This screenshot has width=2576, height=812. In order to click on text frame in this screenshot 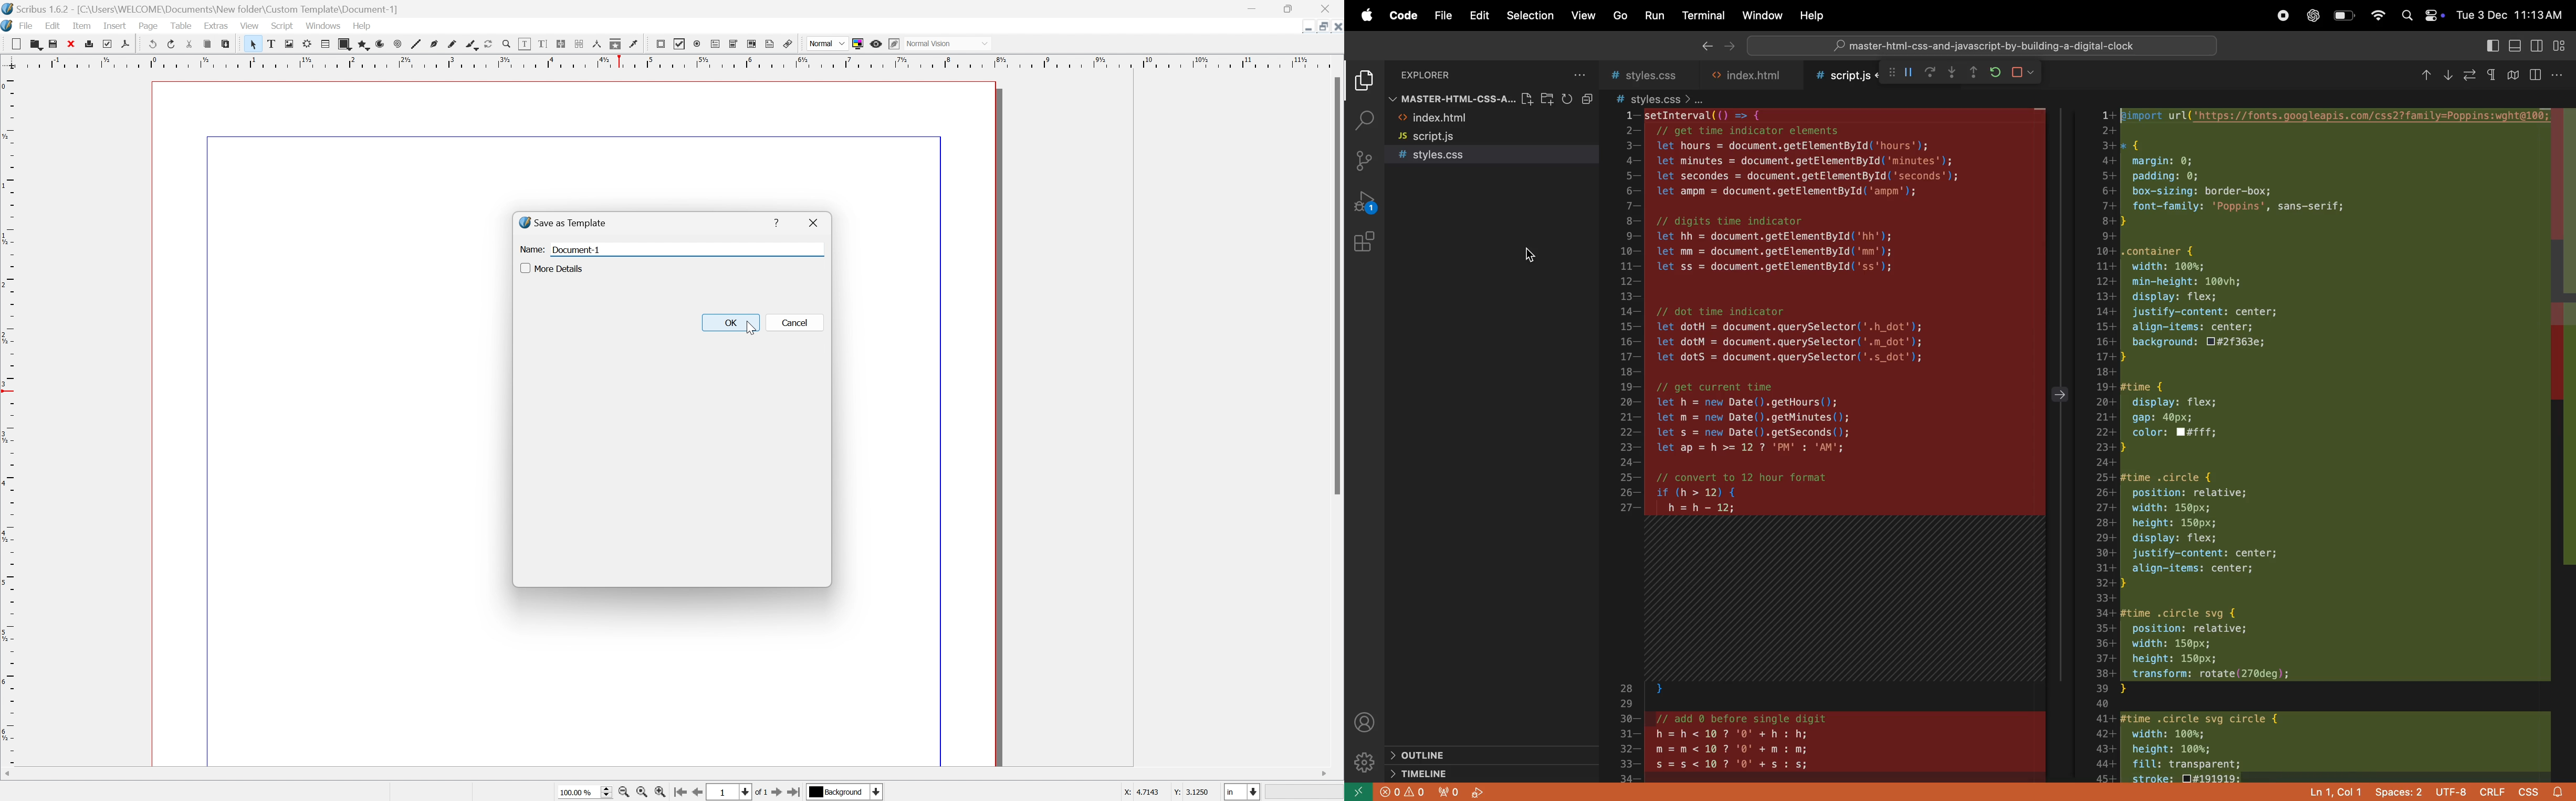, I will do `click(273, 43)`.